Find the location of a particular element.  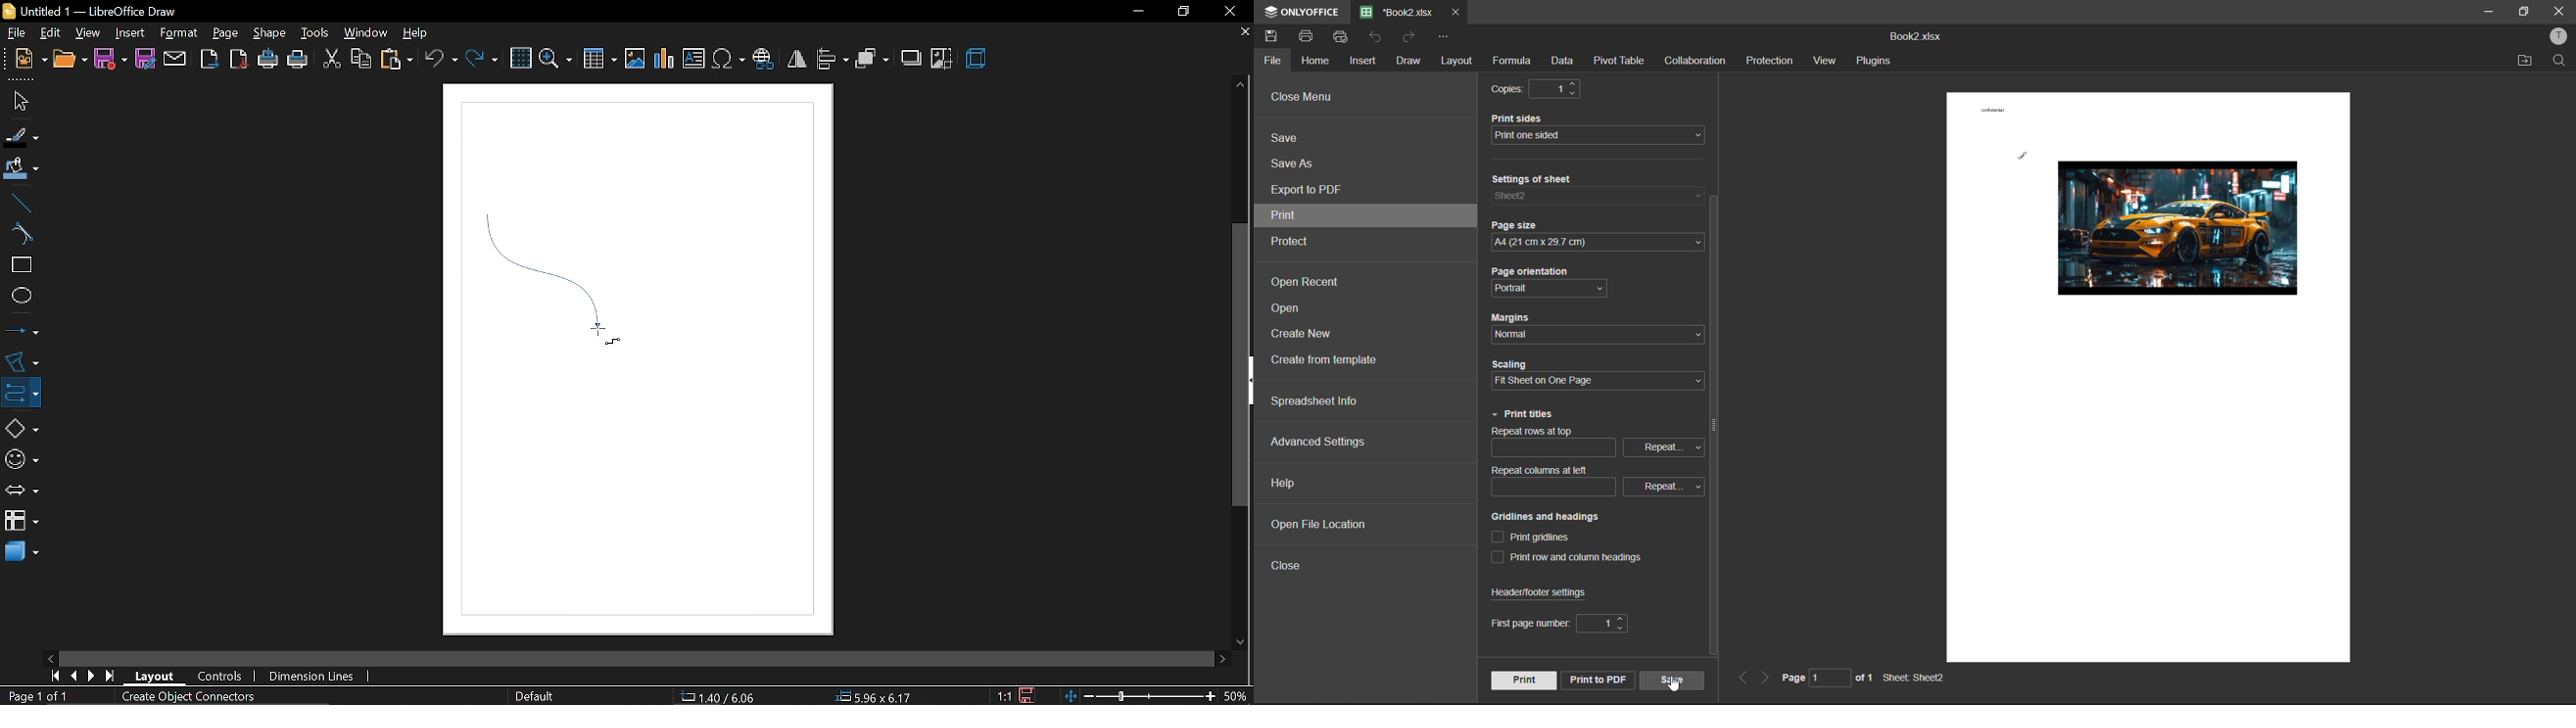

open location is located at coordinates (2526, 61).